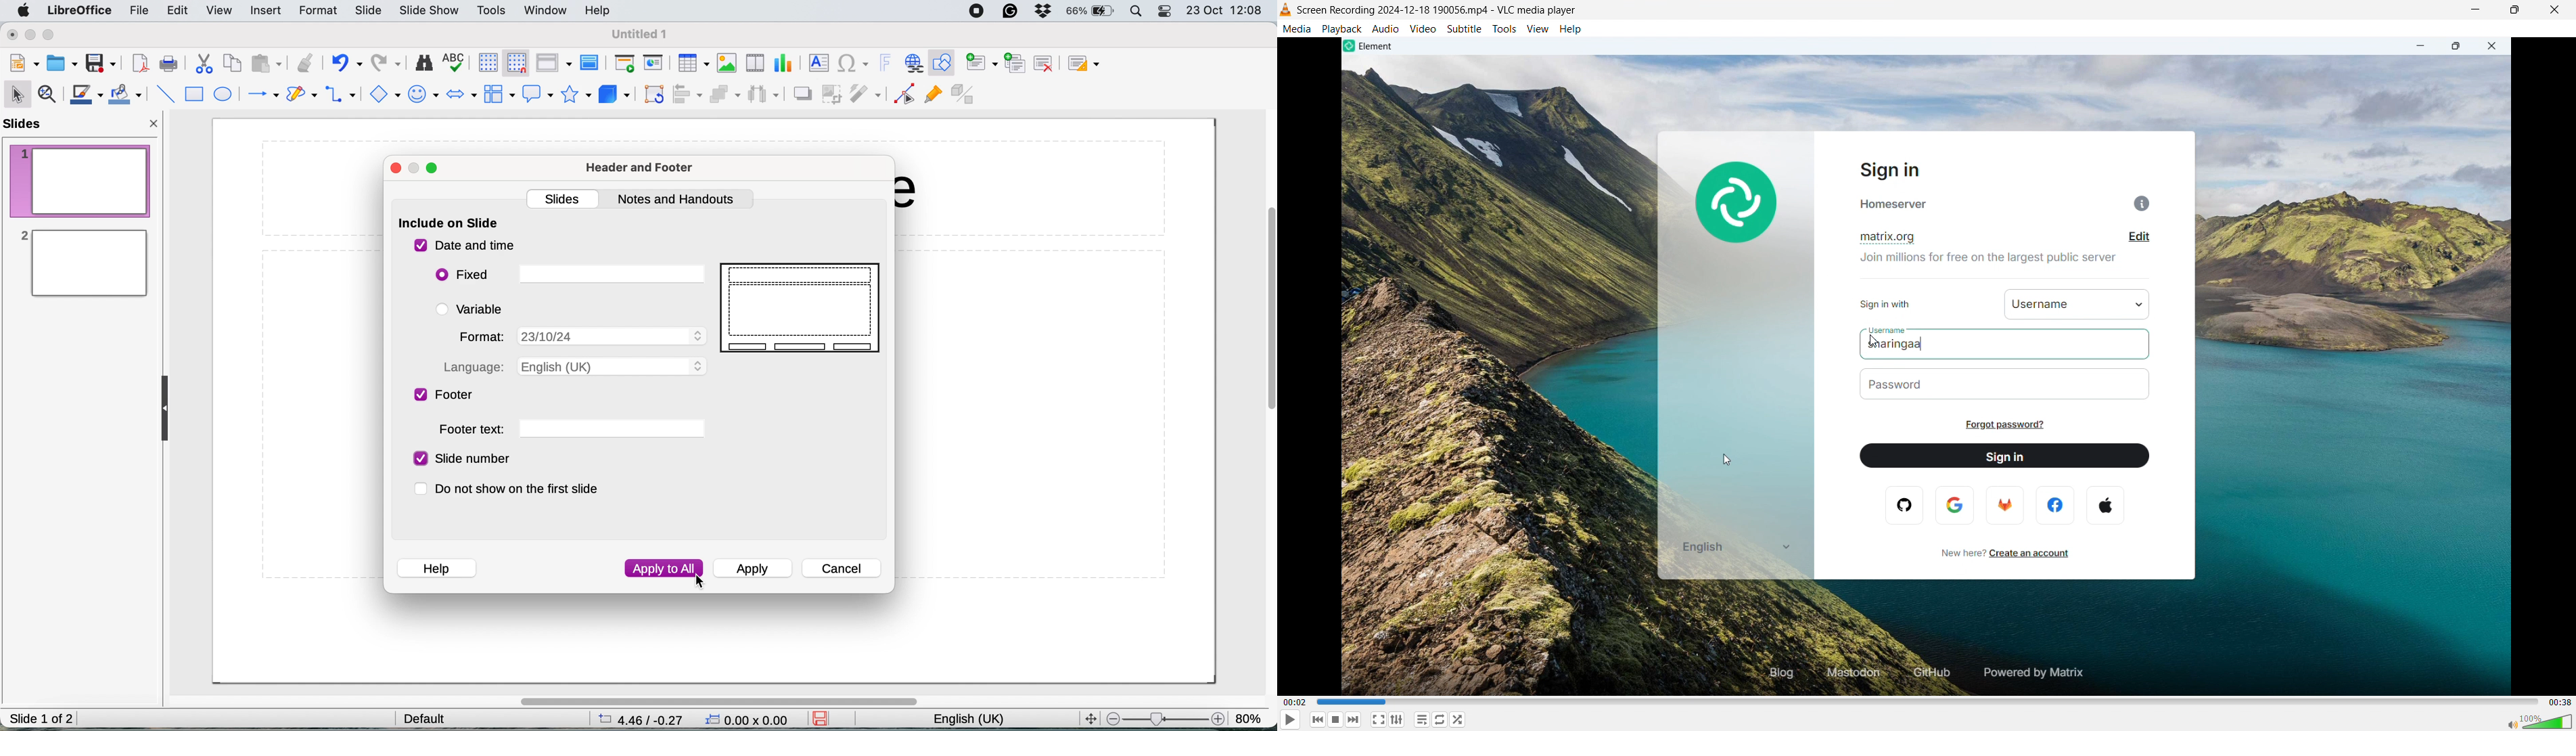 This screenshot has width=2576, height=756. Describe the element at coordinates (304, 63) in the screenshot. I see `clone formatting` at that location.